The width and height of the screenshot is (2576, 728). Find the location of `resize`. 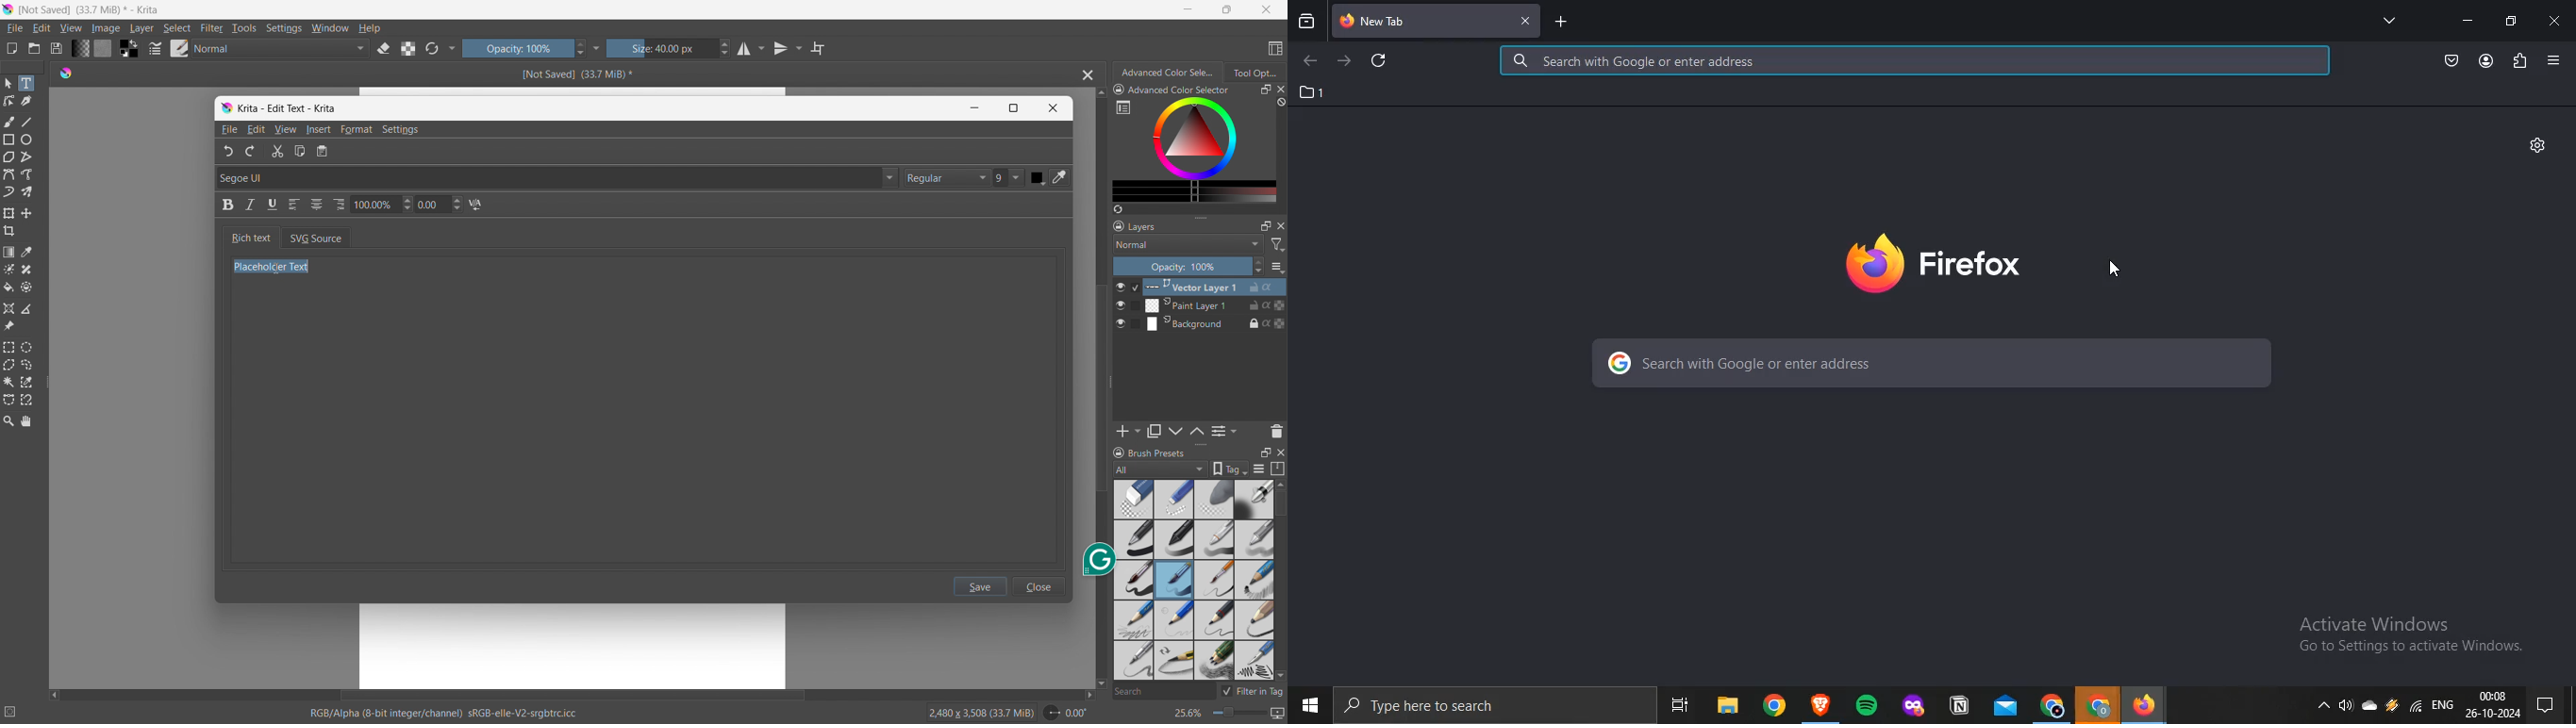

resize is located at coordinates (1111, 383).